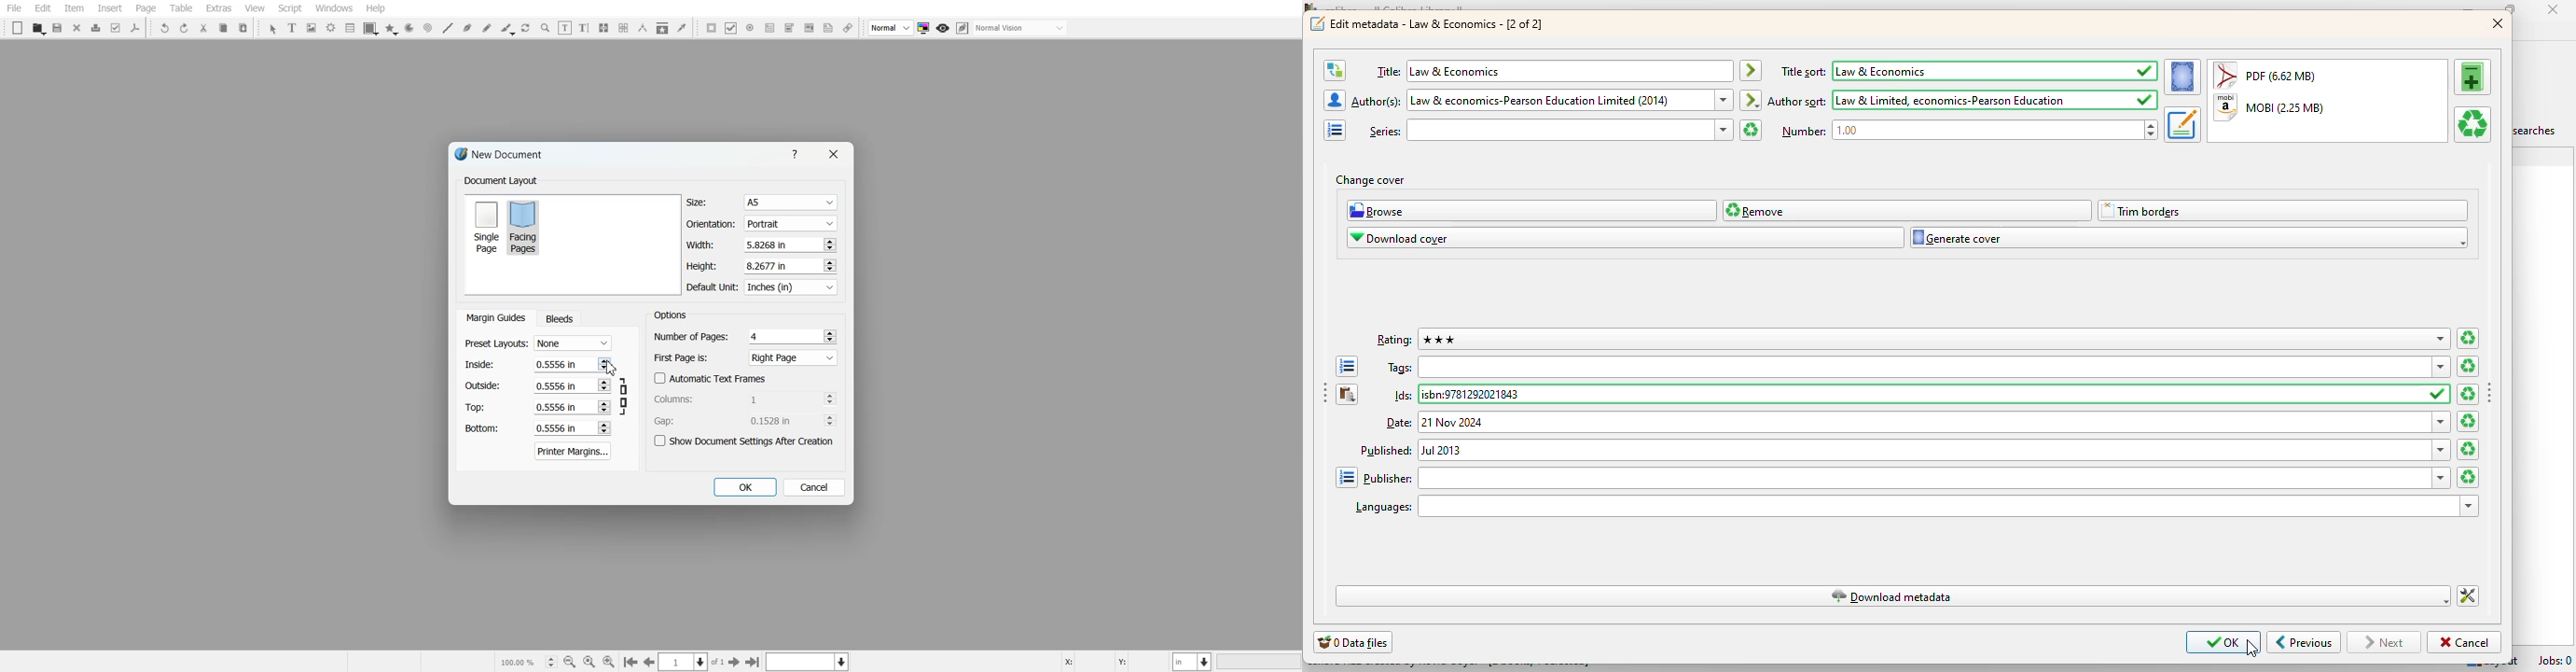 The height and width of the screenshot is (672, 2576). Describe the element at coordinates (1917, 422) in the screenshot. I see `date: ` at that location.